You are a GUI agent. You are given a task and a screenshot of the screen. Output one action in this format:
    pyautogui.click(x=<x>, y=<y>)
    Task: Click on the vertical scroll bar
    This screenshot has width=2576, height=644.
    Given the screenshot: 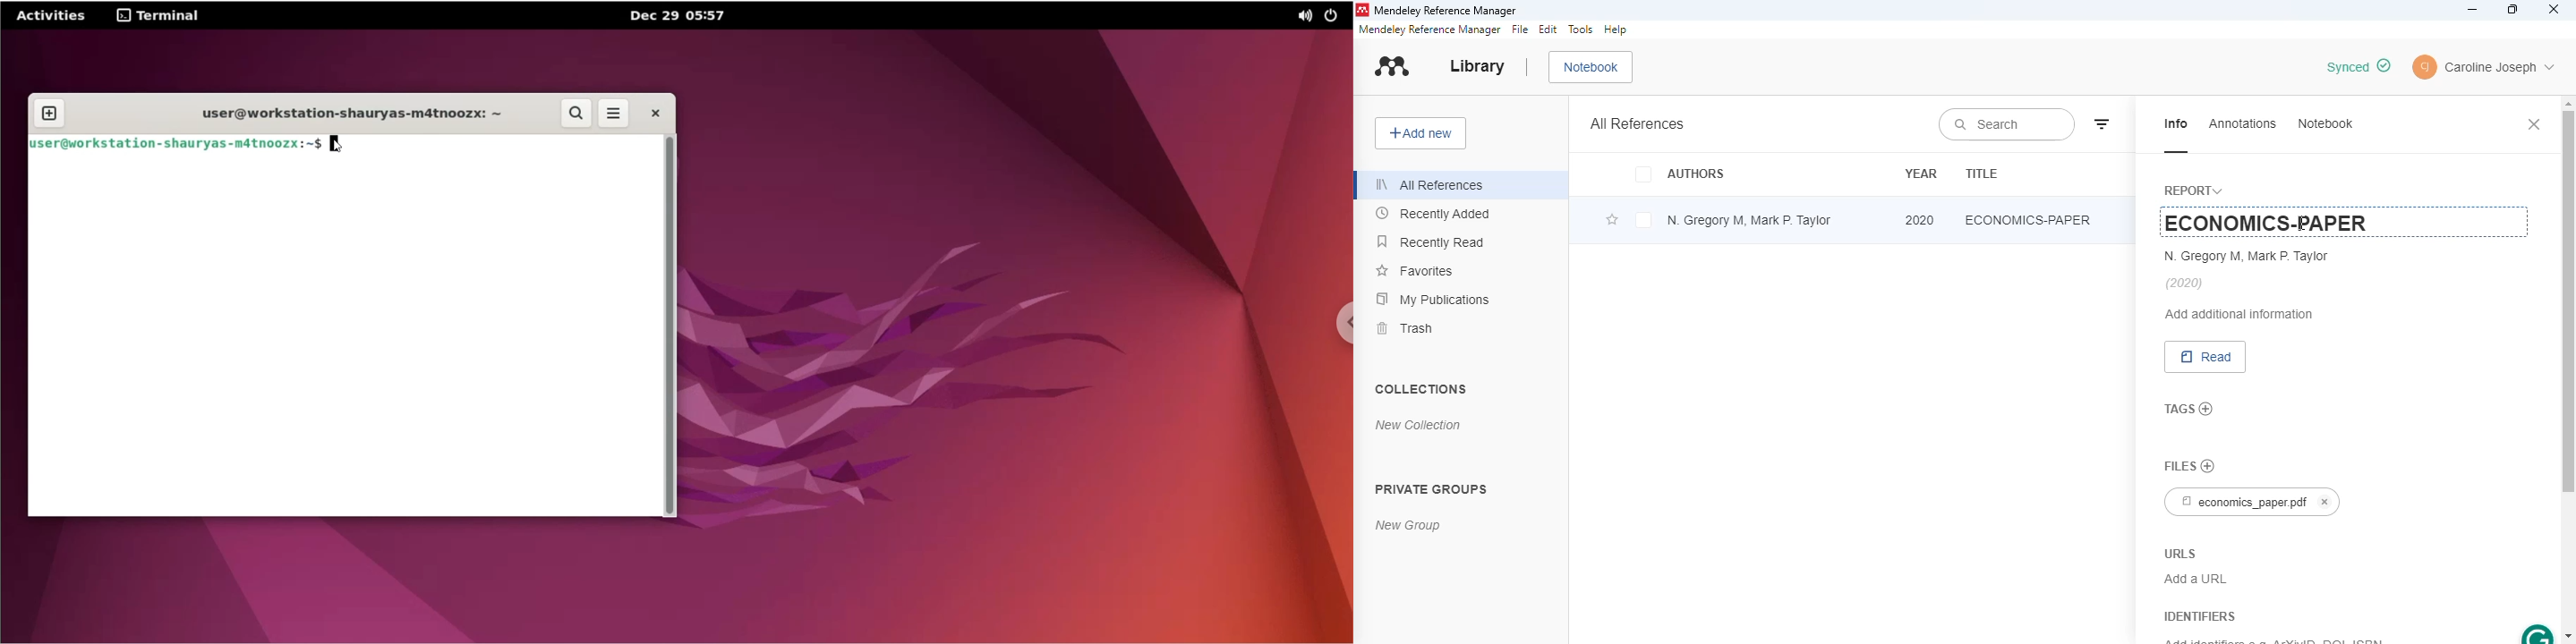 What is the action you would take?
    pyautogui.click(x=2566, y=302)
    